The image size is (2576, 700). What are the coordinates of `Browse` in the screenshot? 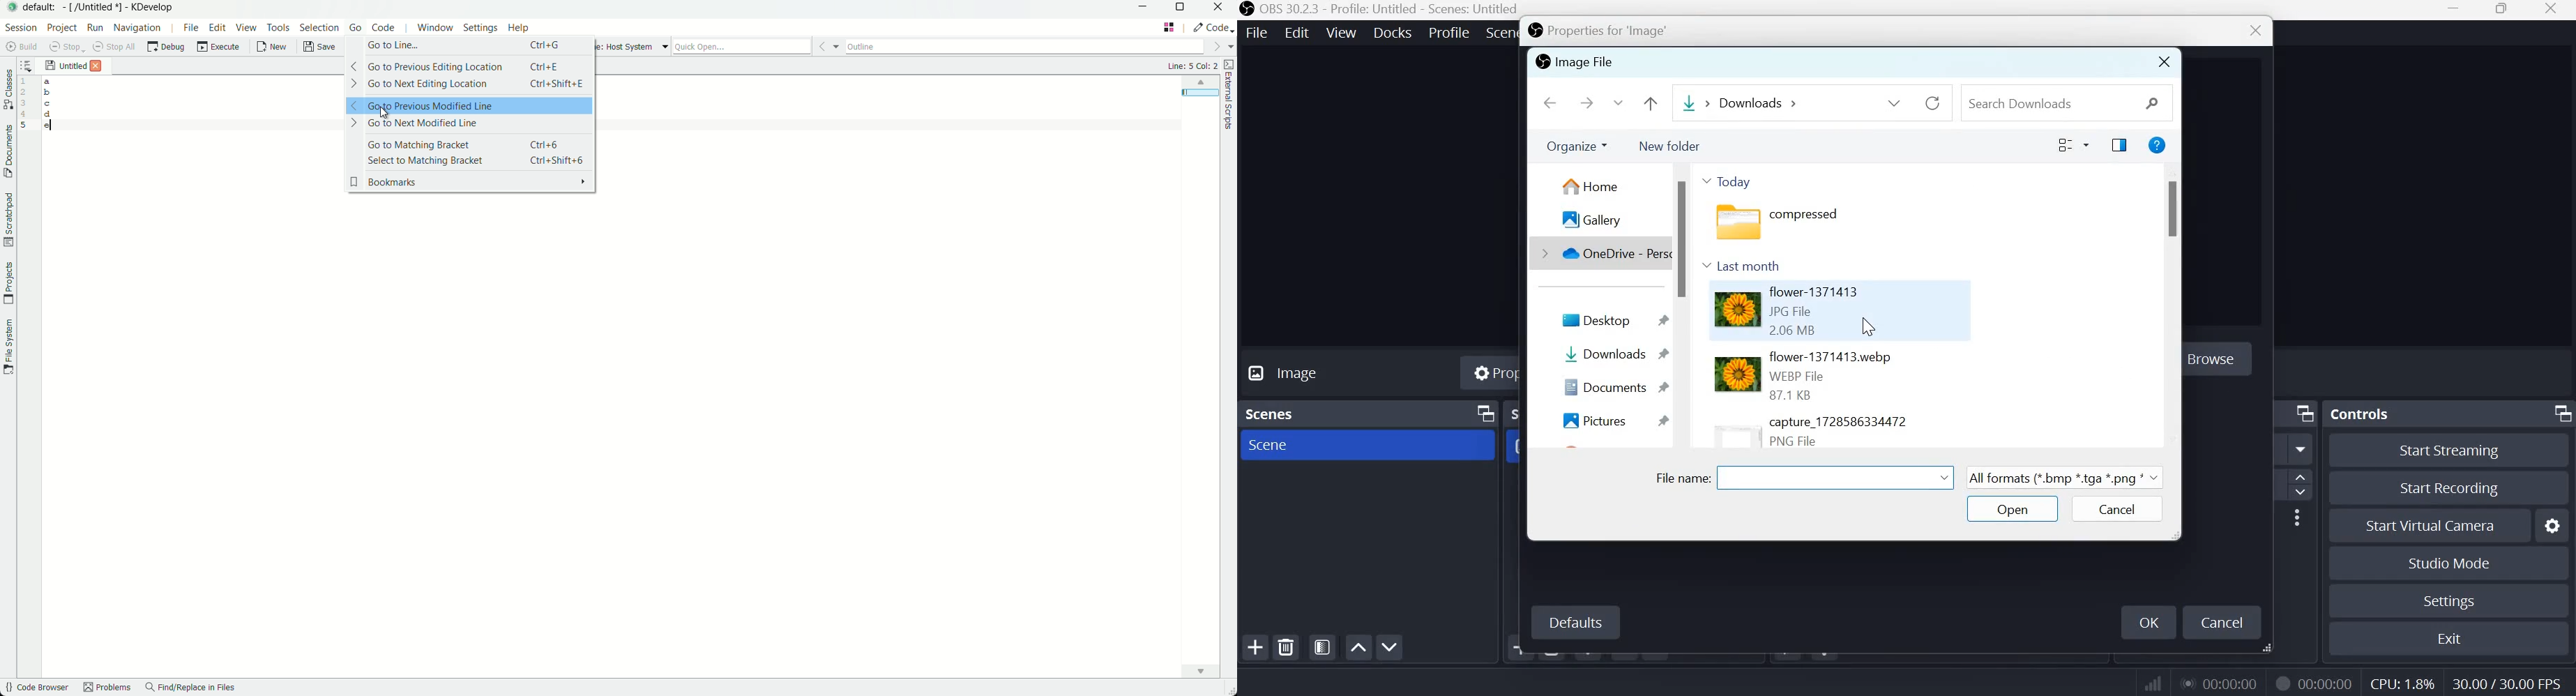 It's located at (2224, 361).